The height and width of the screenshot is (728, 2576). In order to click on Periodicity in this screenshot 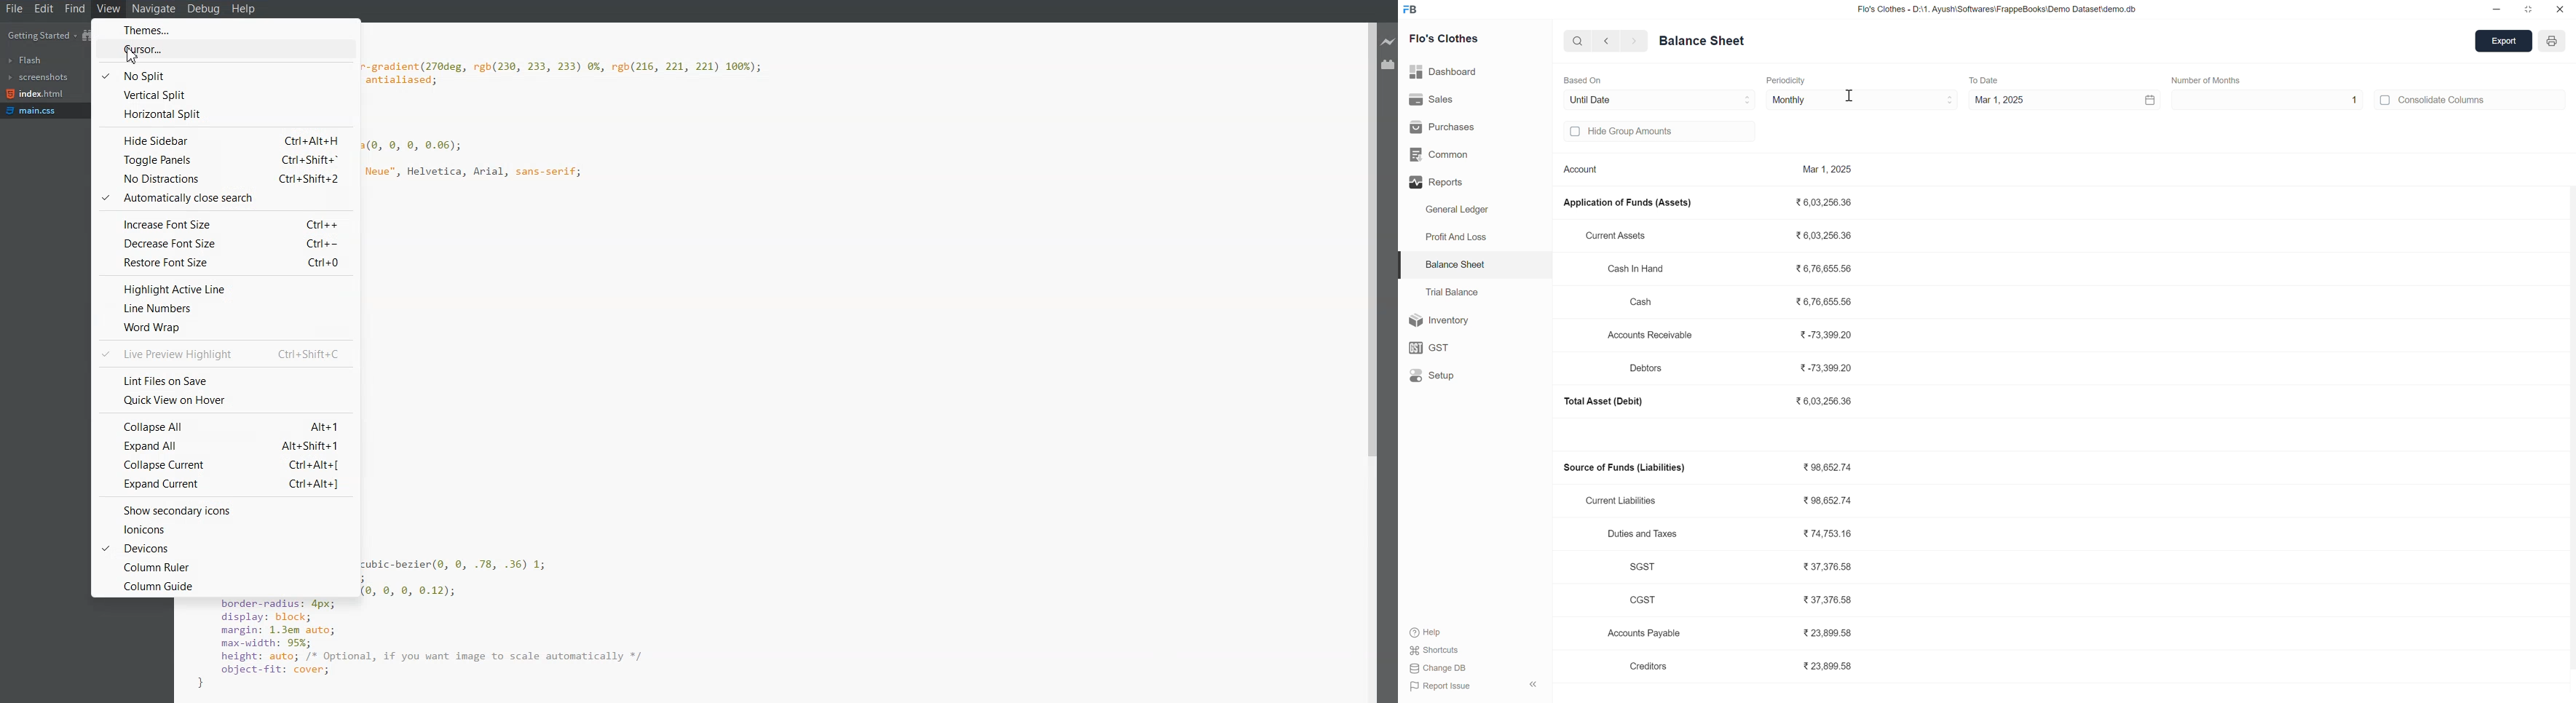, I will do `click(1790, 81)`.